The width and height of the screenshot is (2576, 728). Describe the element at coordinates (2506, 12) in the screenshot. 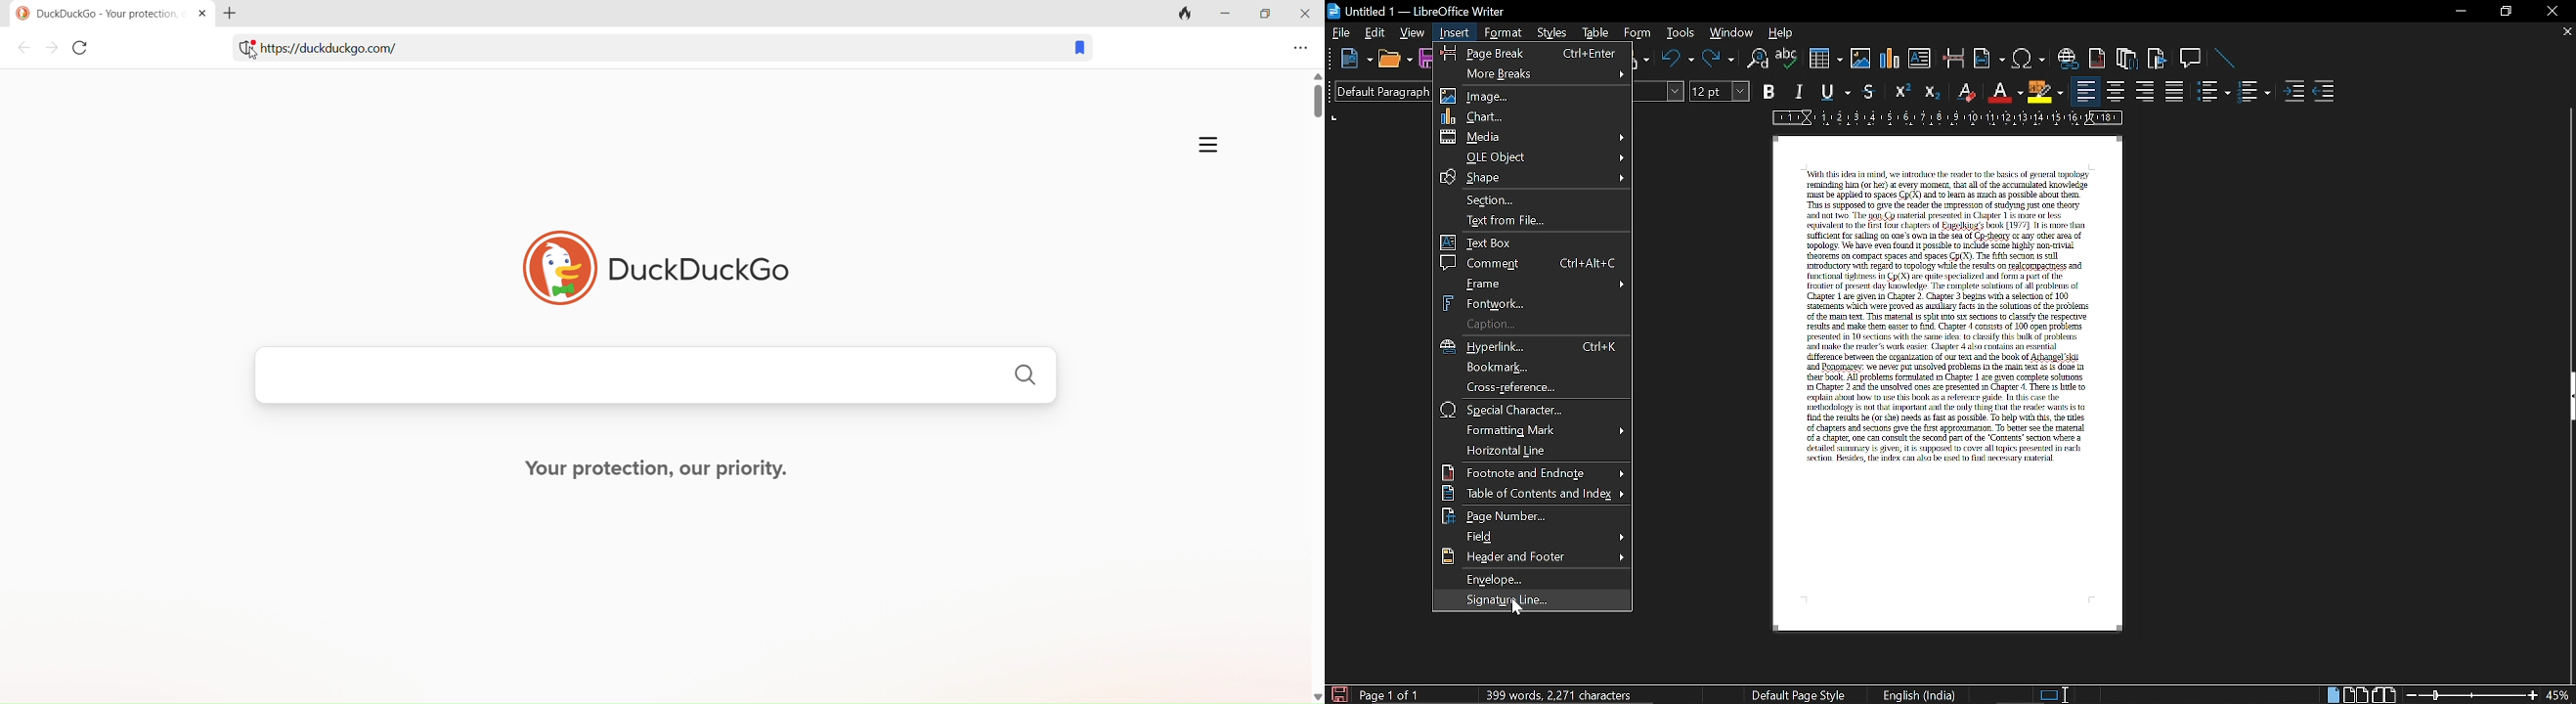

I see `restore down` at that location.